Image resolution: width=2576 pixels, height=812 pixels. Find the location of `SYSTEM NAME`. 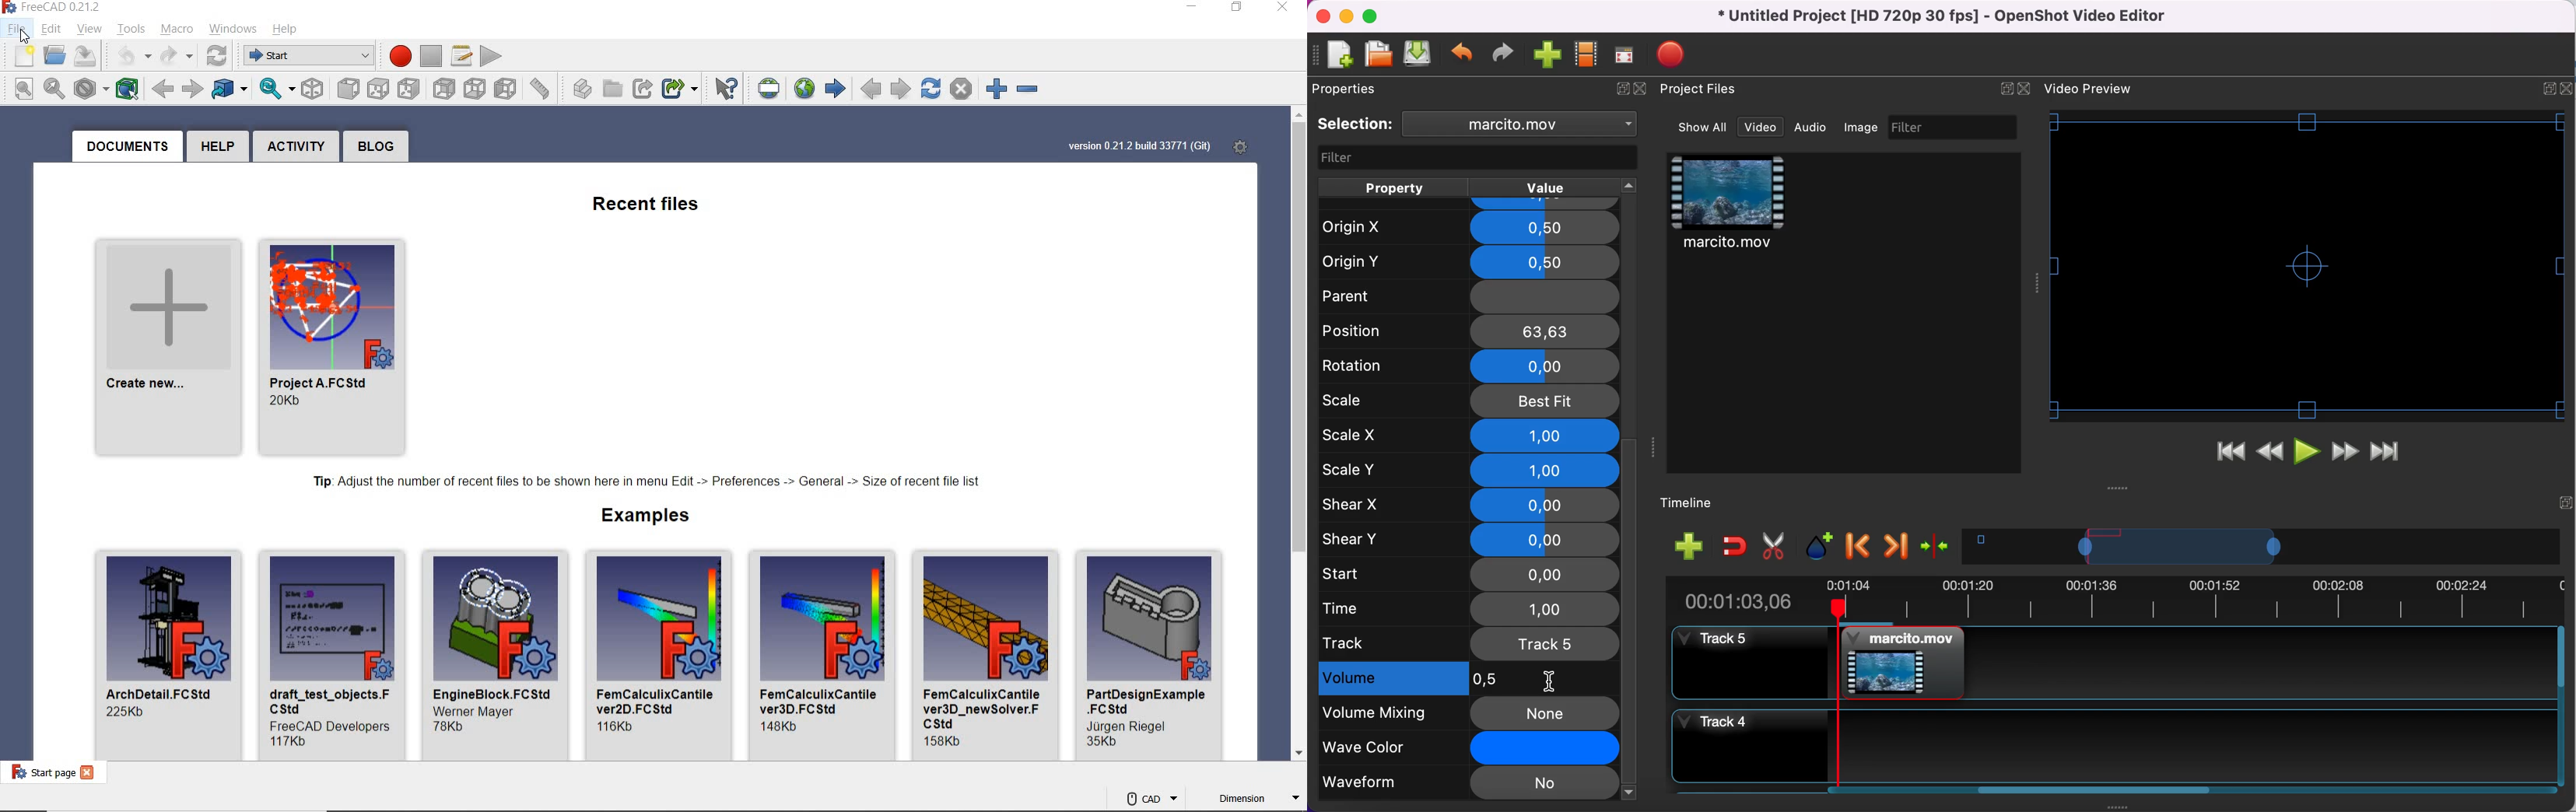

SYSTEM NAME is located at coordinates (64, 8).